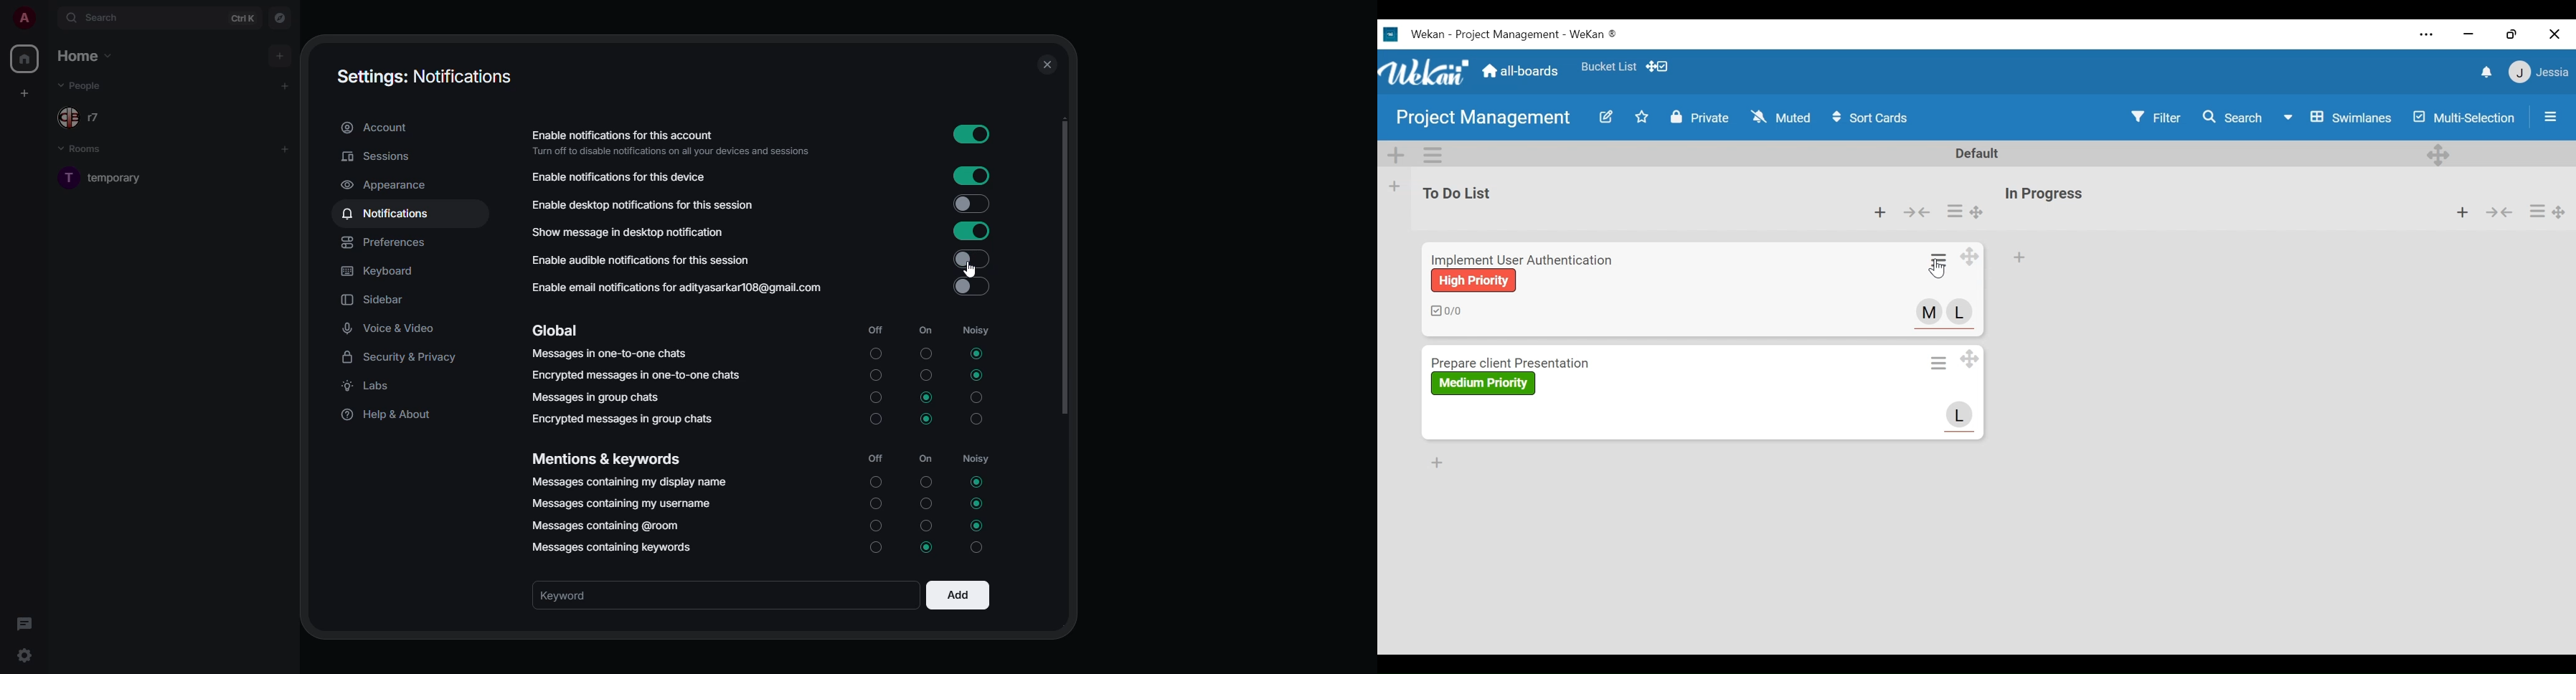 The image size is (2576, 700). Describe the element at coordinates (1395, 187) in the screenshot. I see `Add list` at that location.